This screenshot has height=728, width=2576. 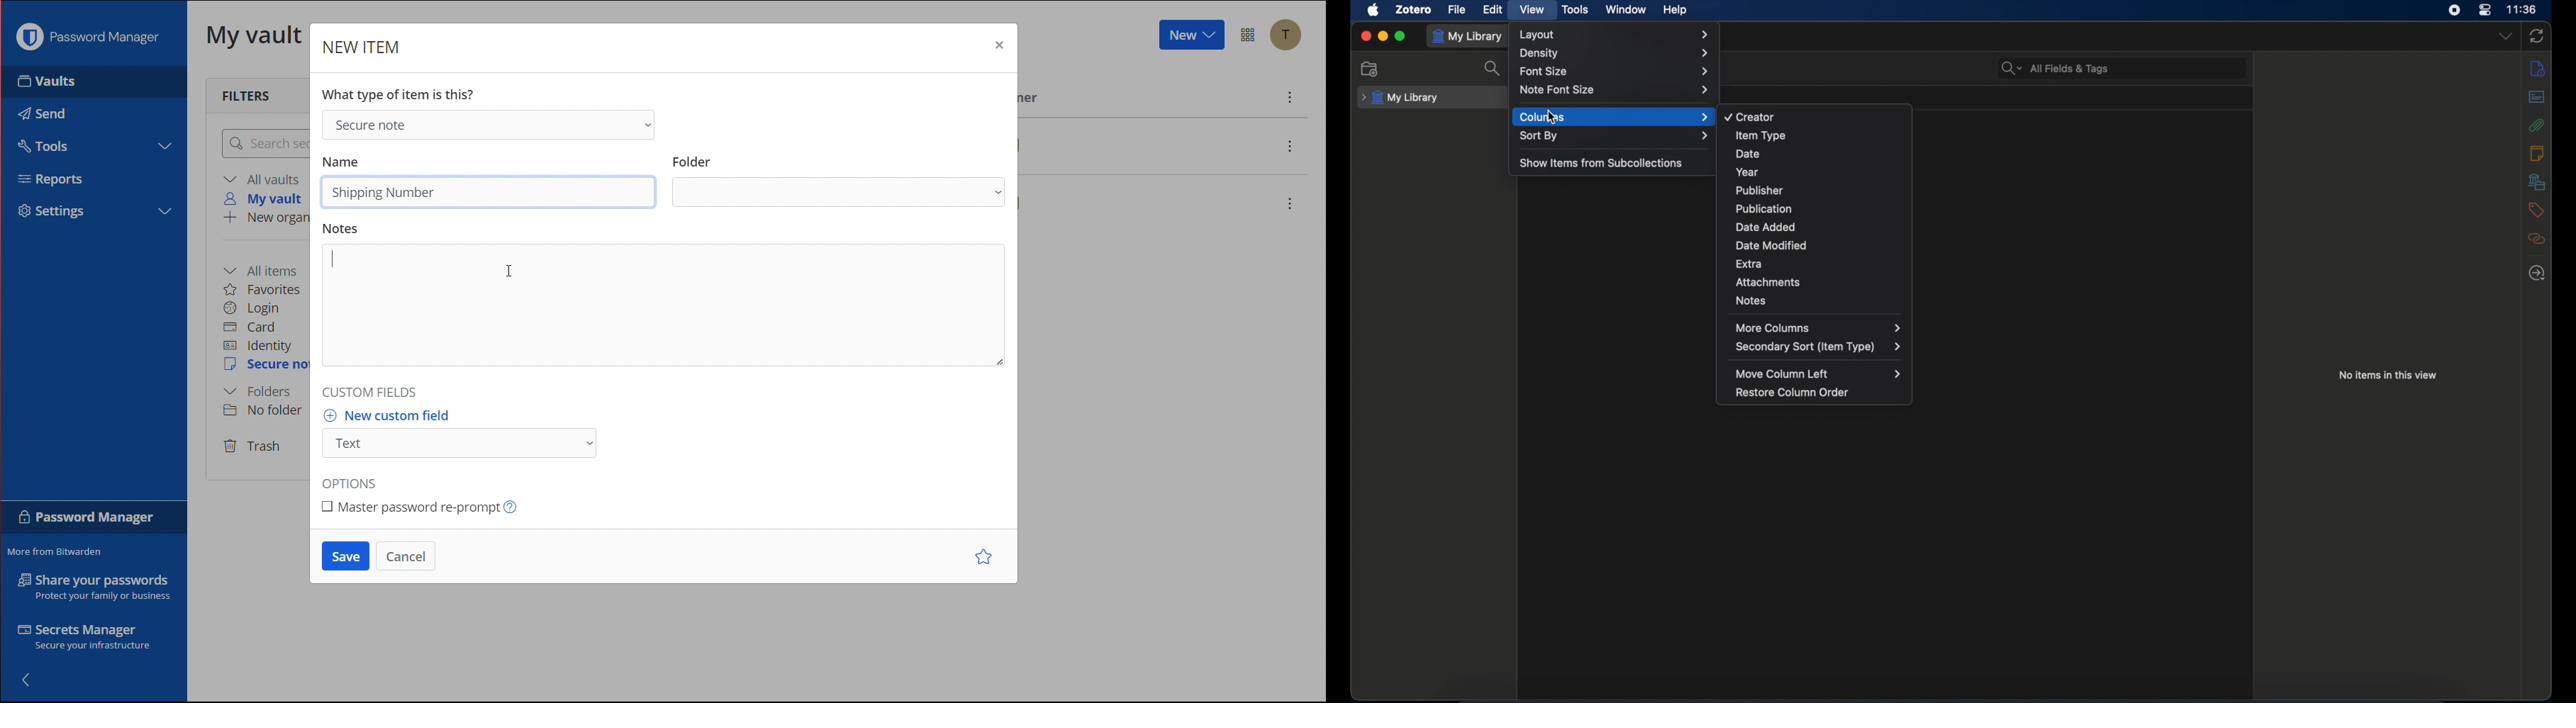 I want to click on extra, so click(x=1751, y=263).